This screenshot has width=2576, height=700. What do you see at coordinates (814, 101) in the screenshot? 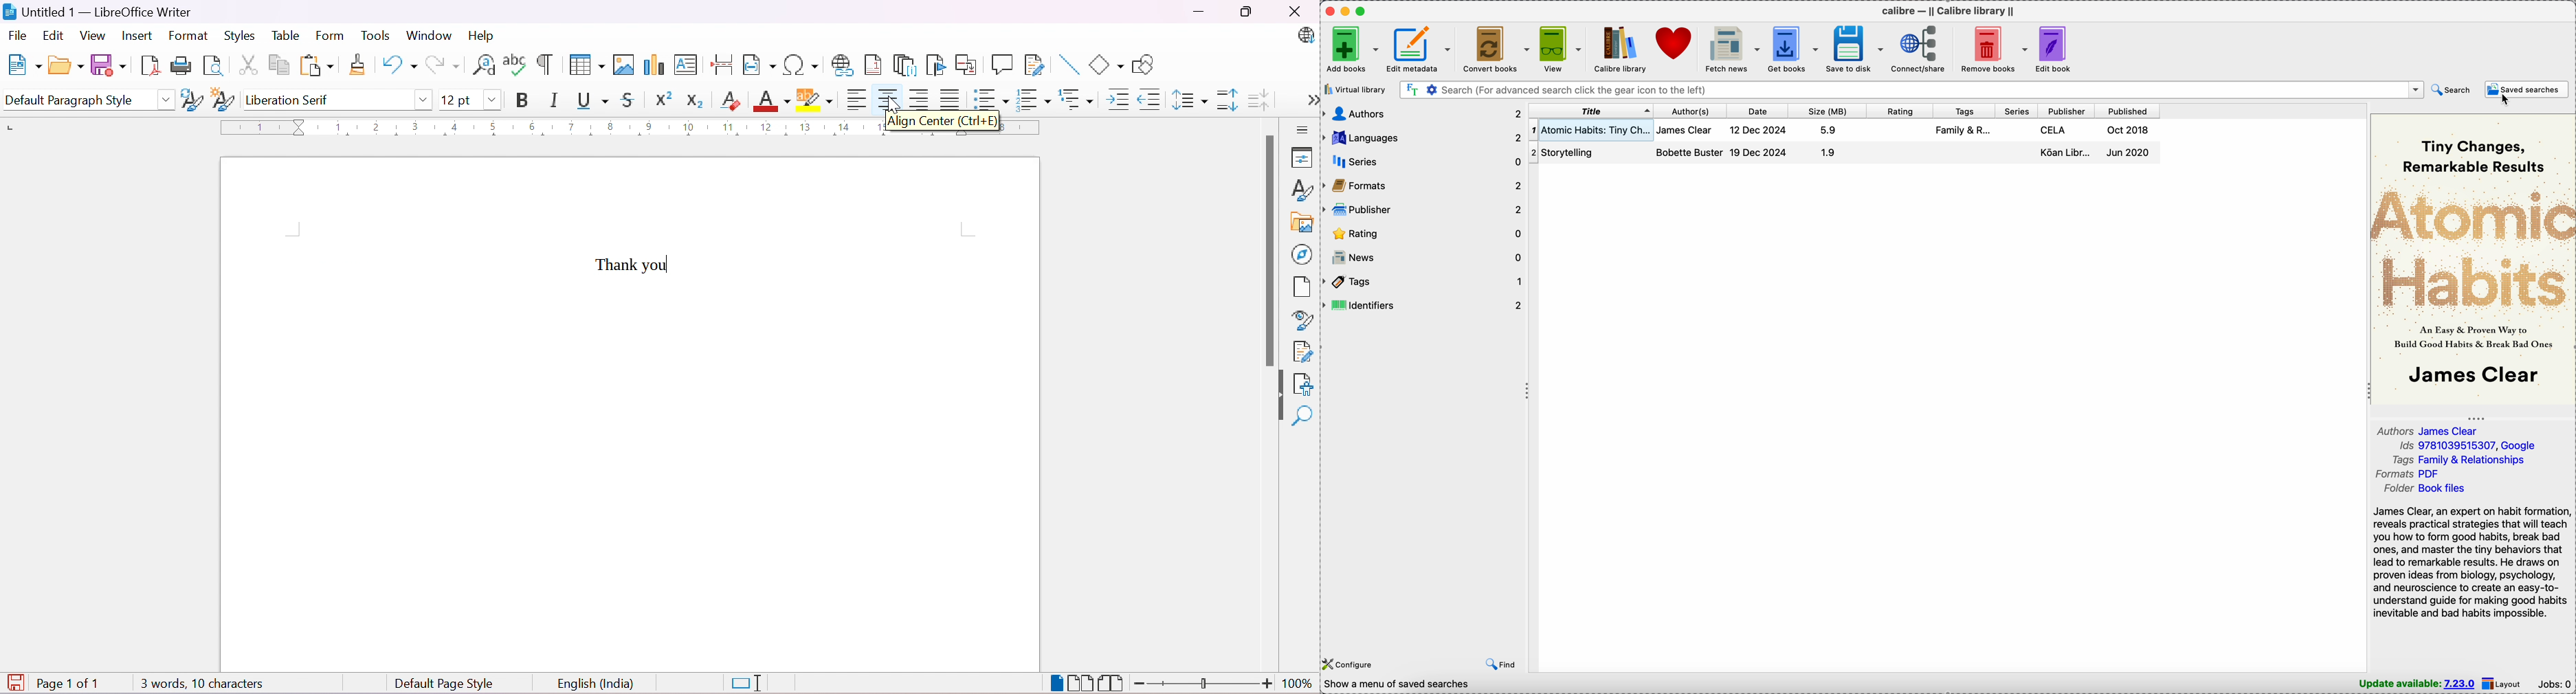
I see `Character Highlighting Color` at bounding box center [814, 101].